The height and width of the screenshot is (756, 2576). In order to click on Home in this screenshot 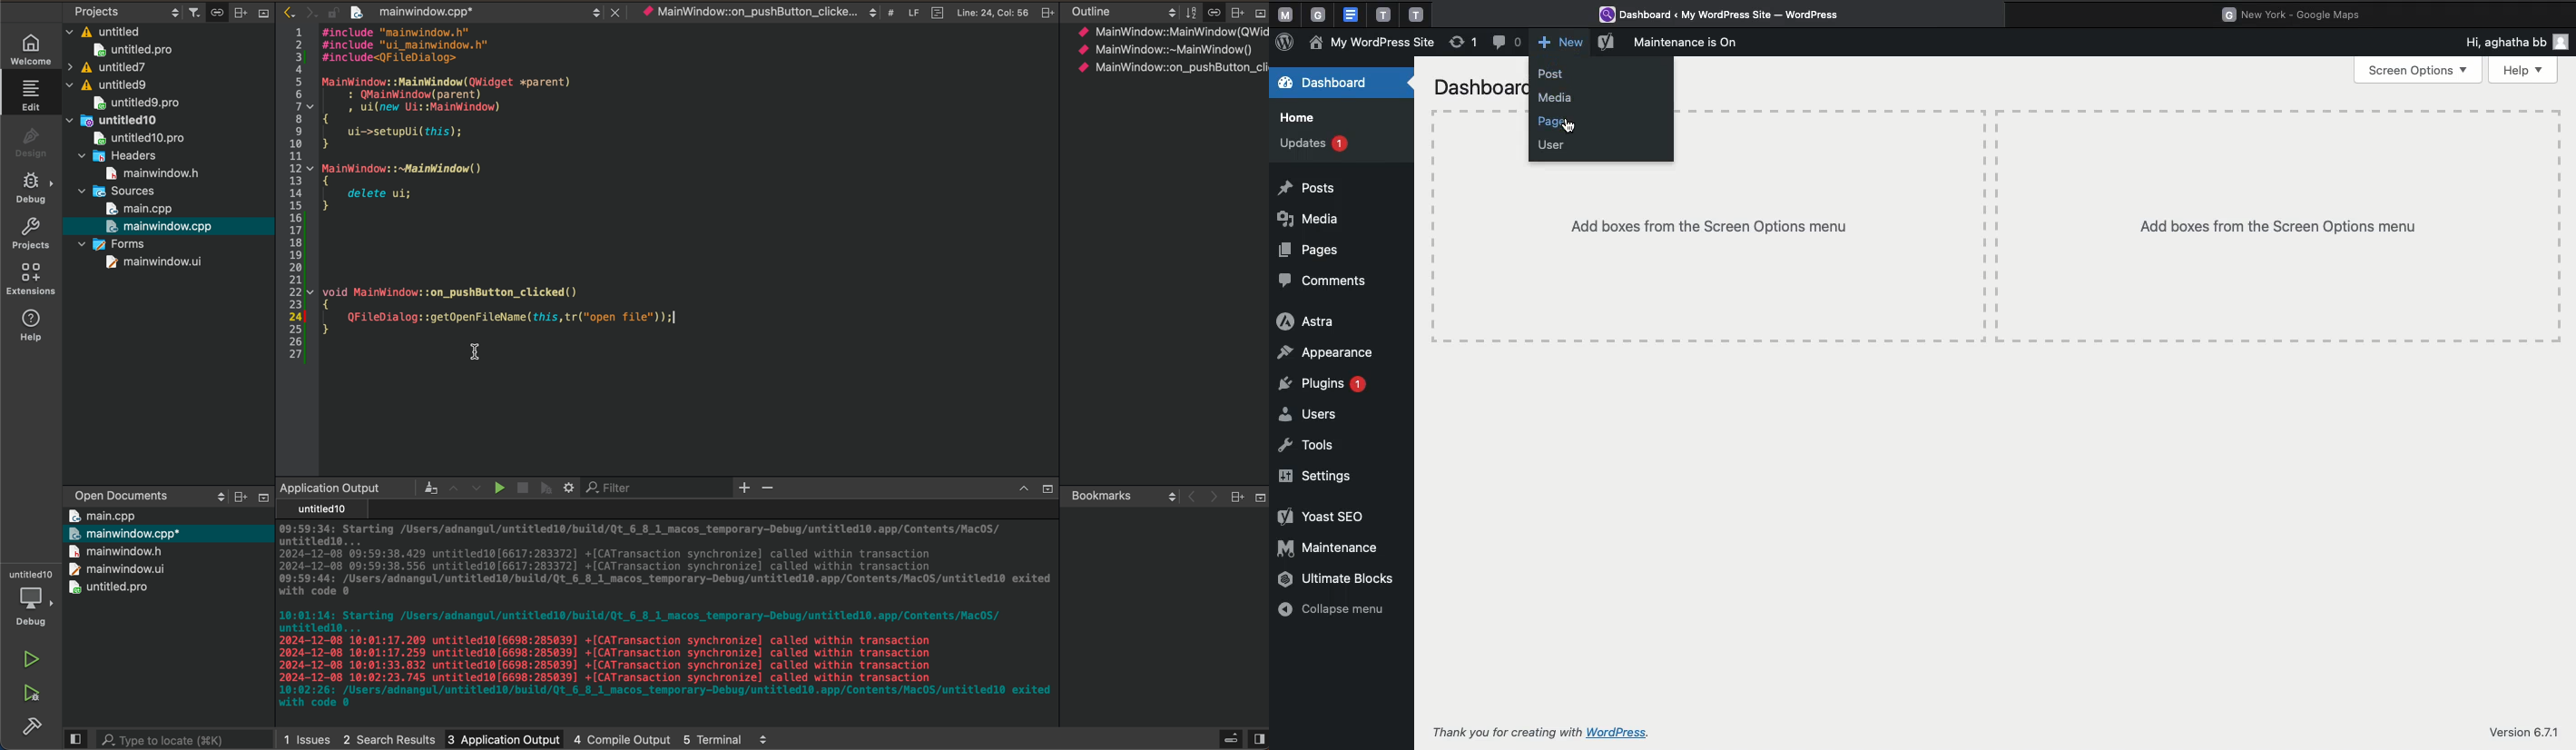, I will do `click(1298, 119)`.